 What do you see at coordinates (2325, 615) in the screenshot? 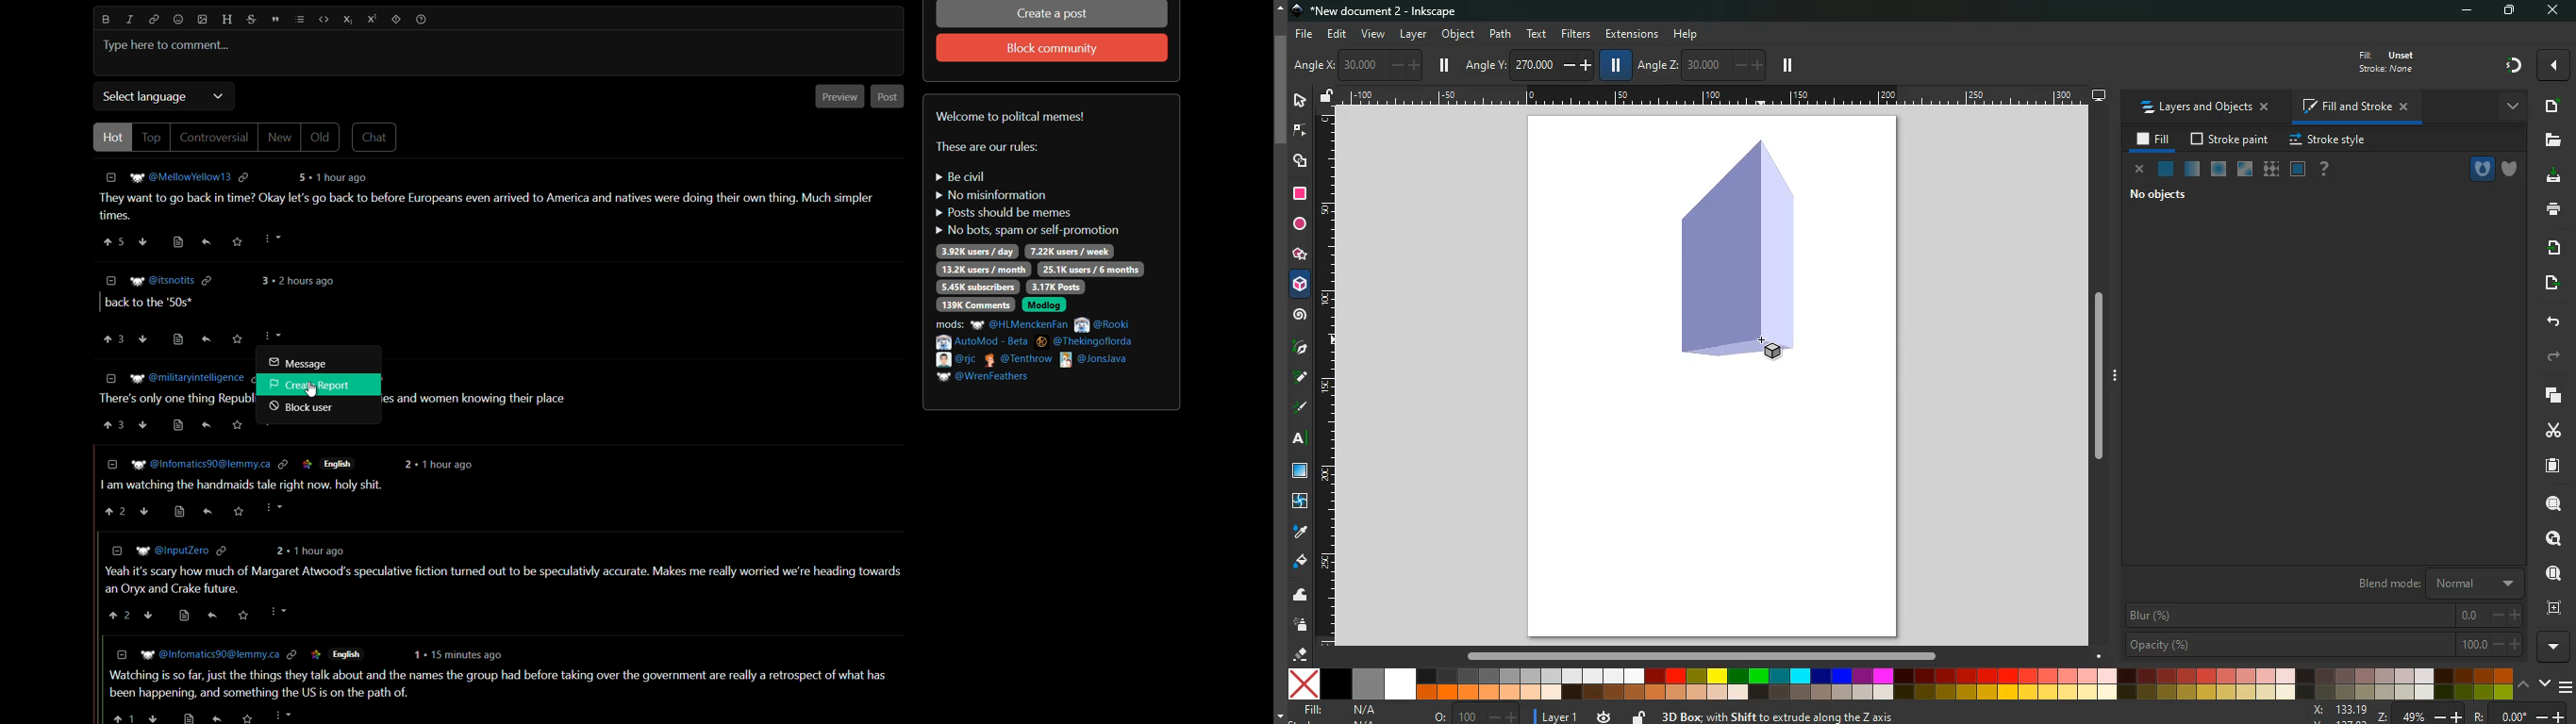
I see `blur` at bounding box center [2325, 615].